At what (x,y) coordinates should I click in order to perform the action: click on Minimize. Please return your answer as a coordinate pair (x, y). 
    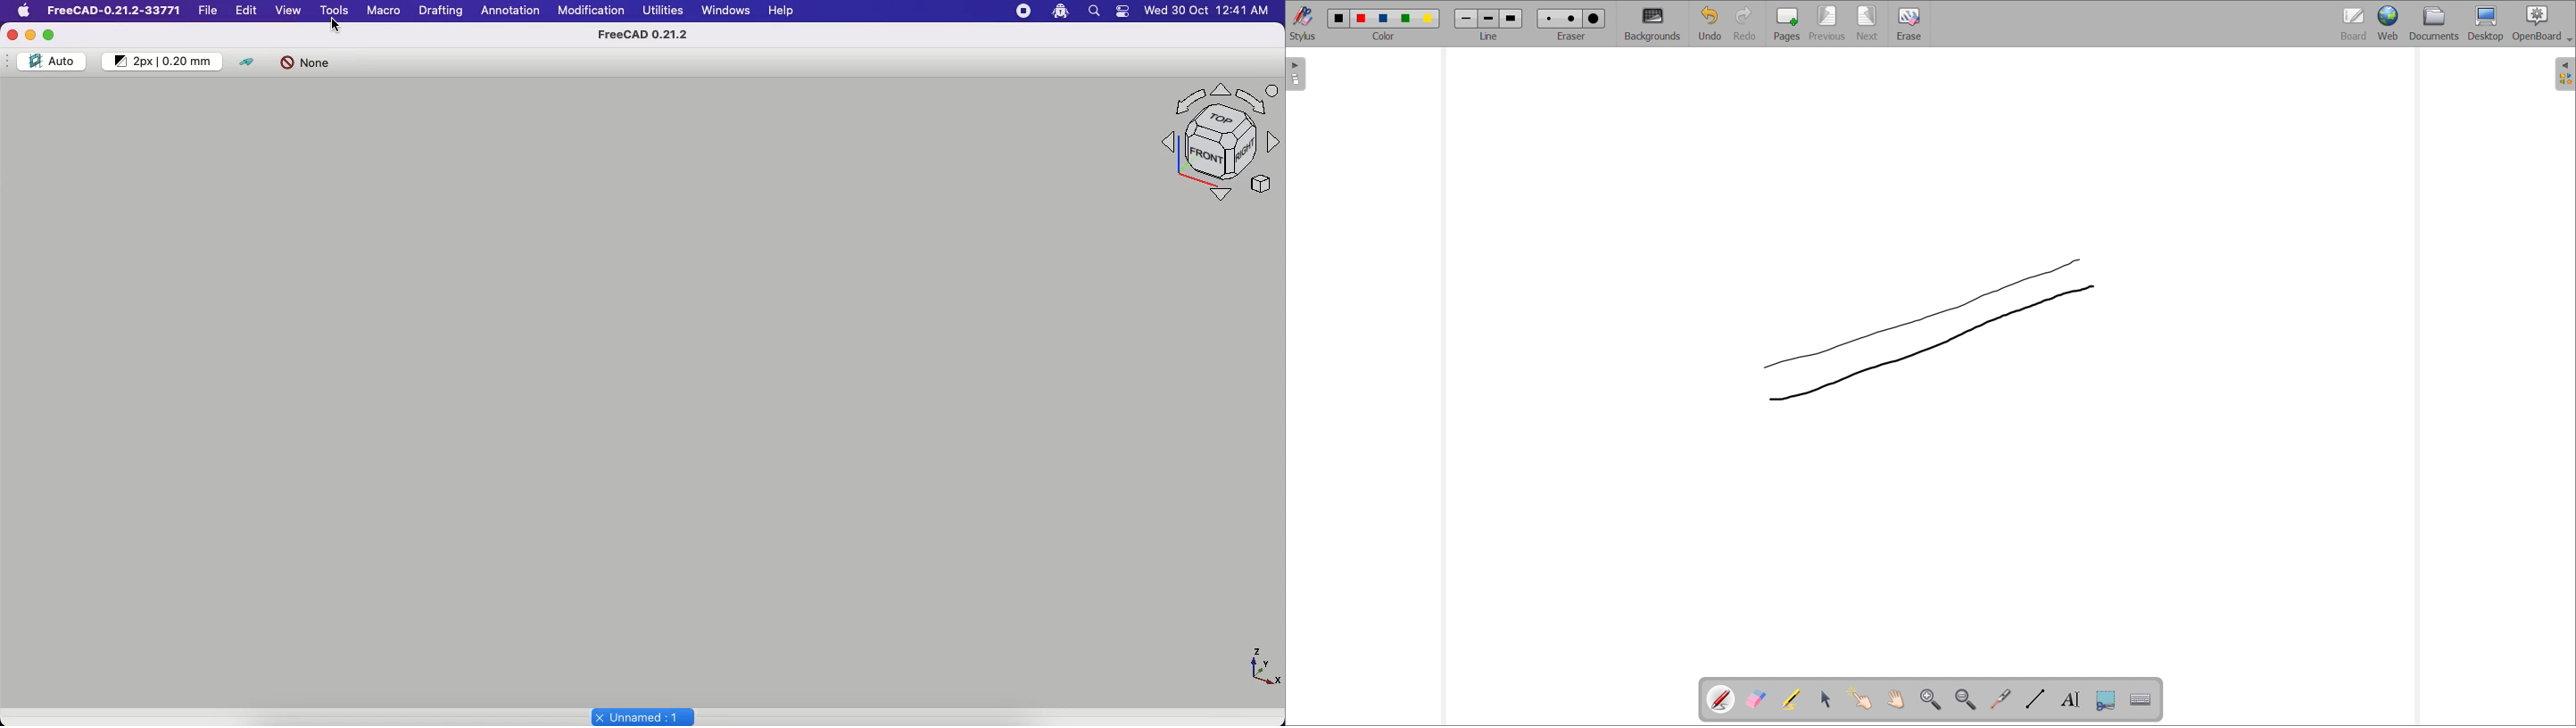
    Looking at the image, I should click on (35, 34).